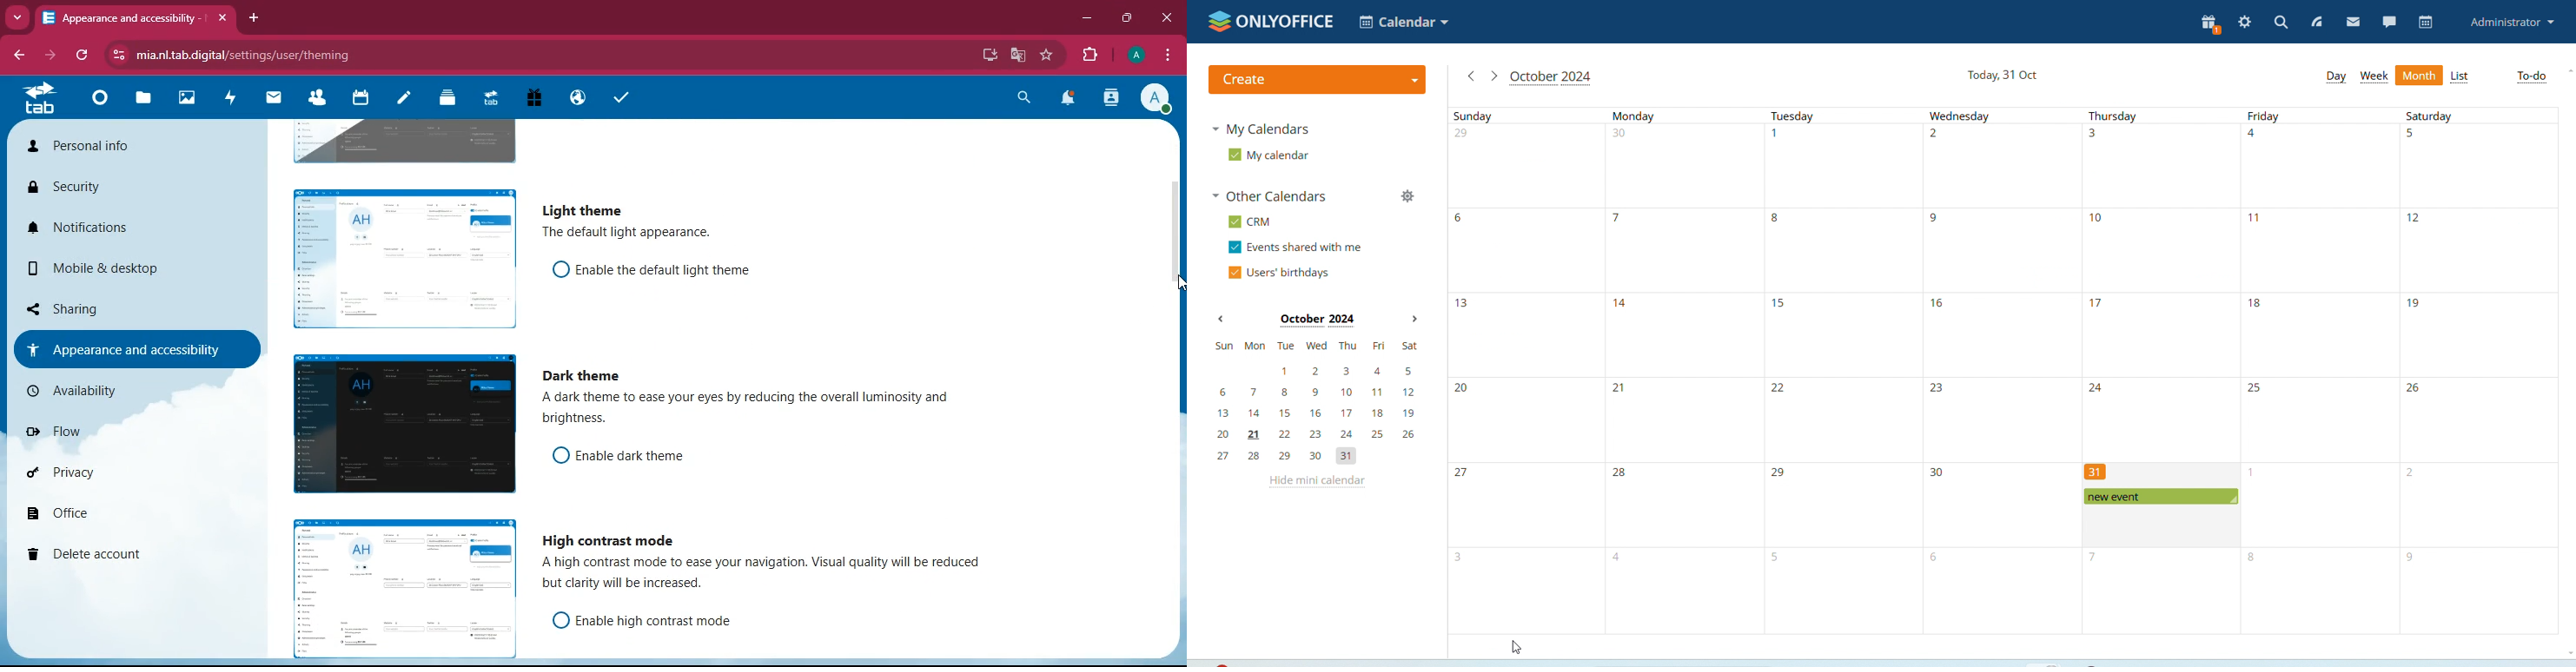 The image size is (2576, 672). I want to click on search, so click(1025, 99).